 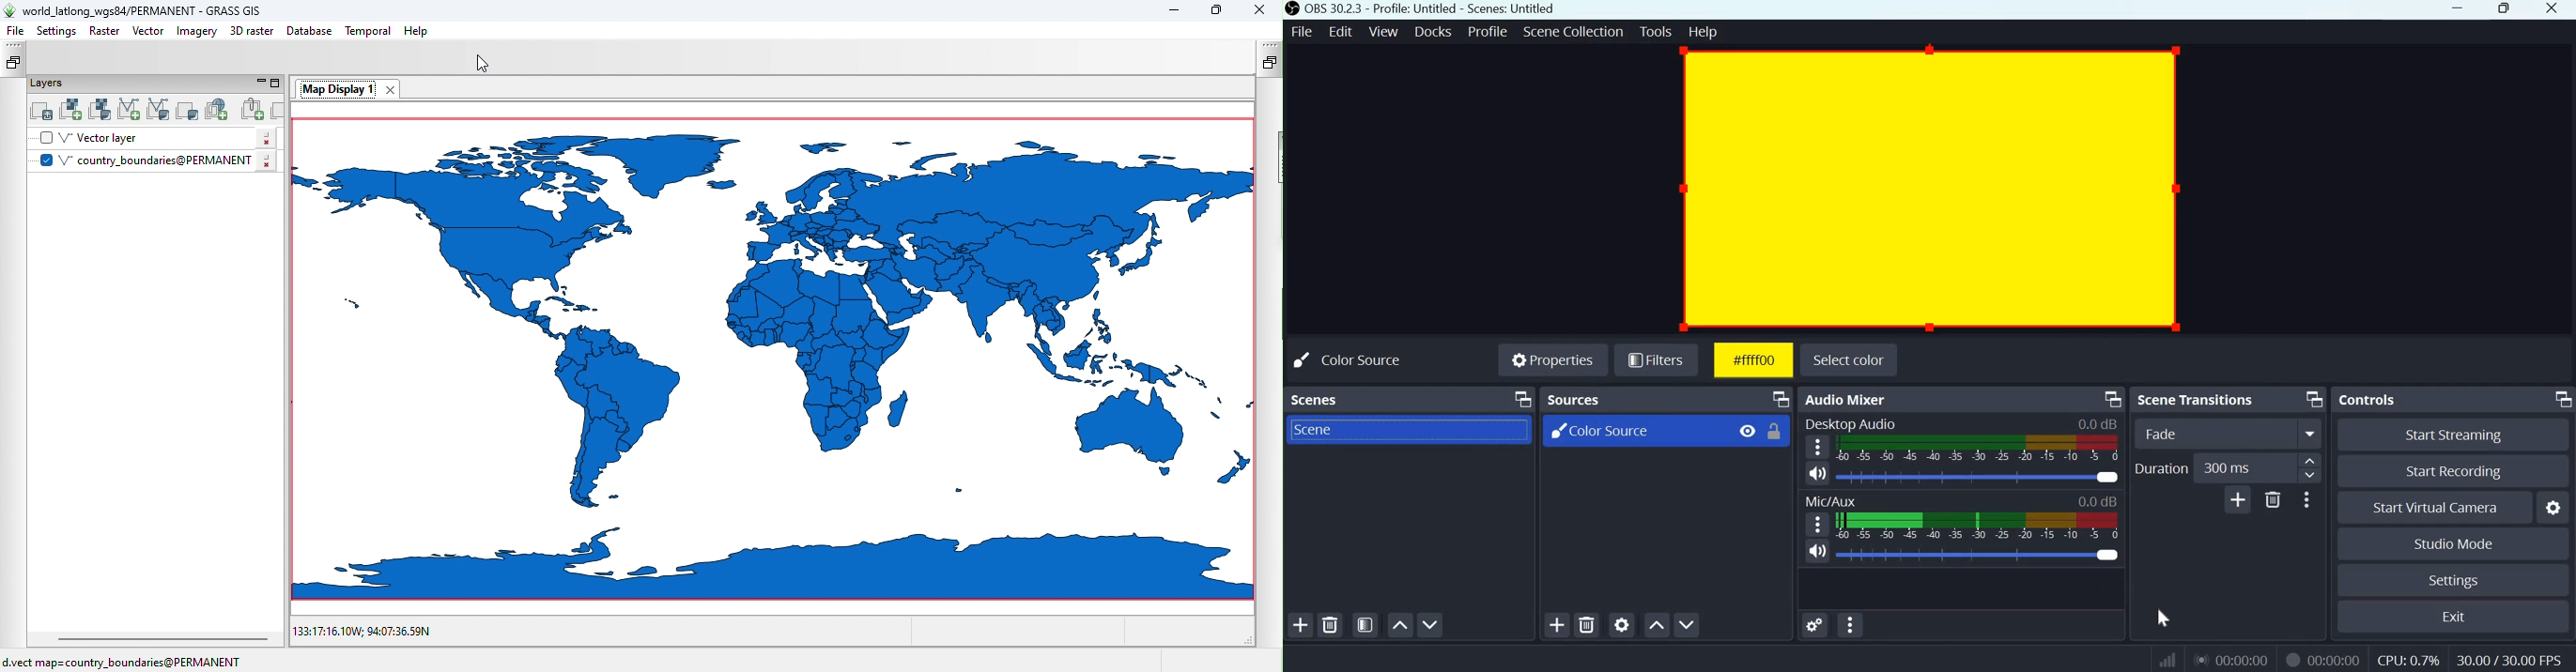 What do you see at coordinates (2460, 434) in the screenshot?
I see `Start streaming` at bounding box center [2460, 434].